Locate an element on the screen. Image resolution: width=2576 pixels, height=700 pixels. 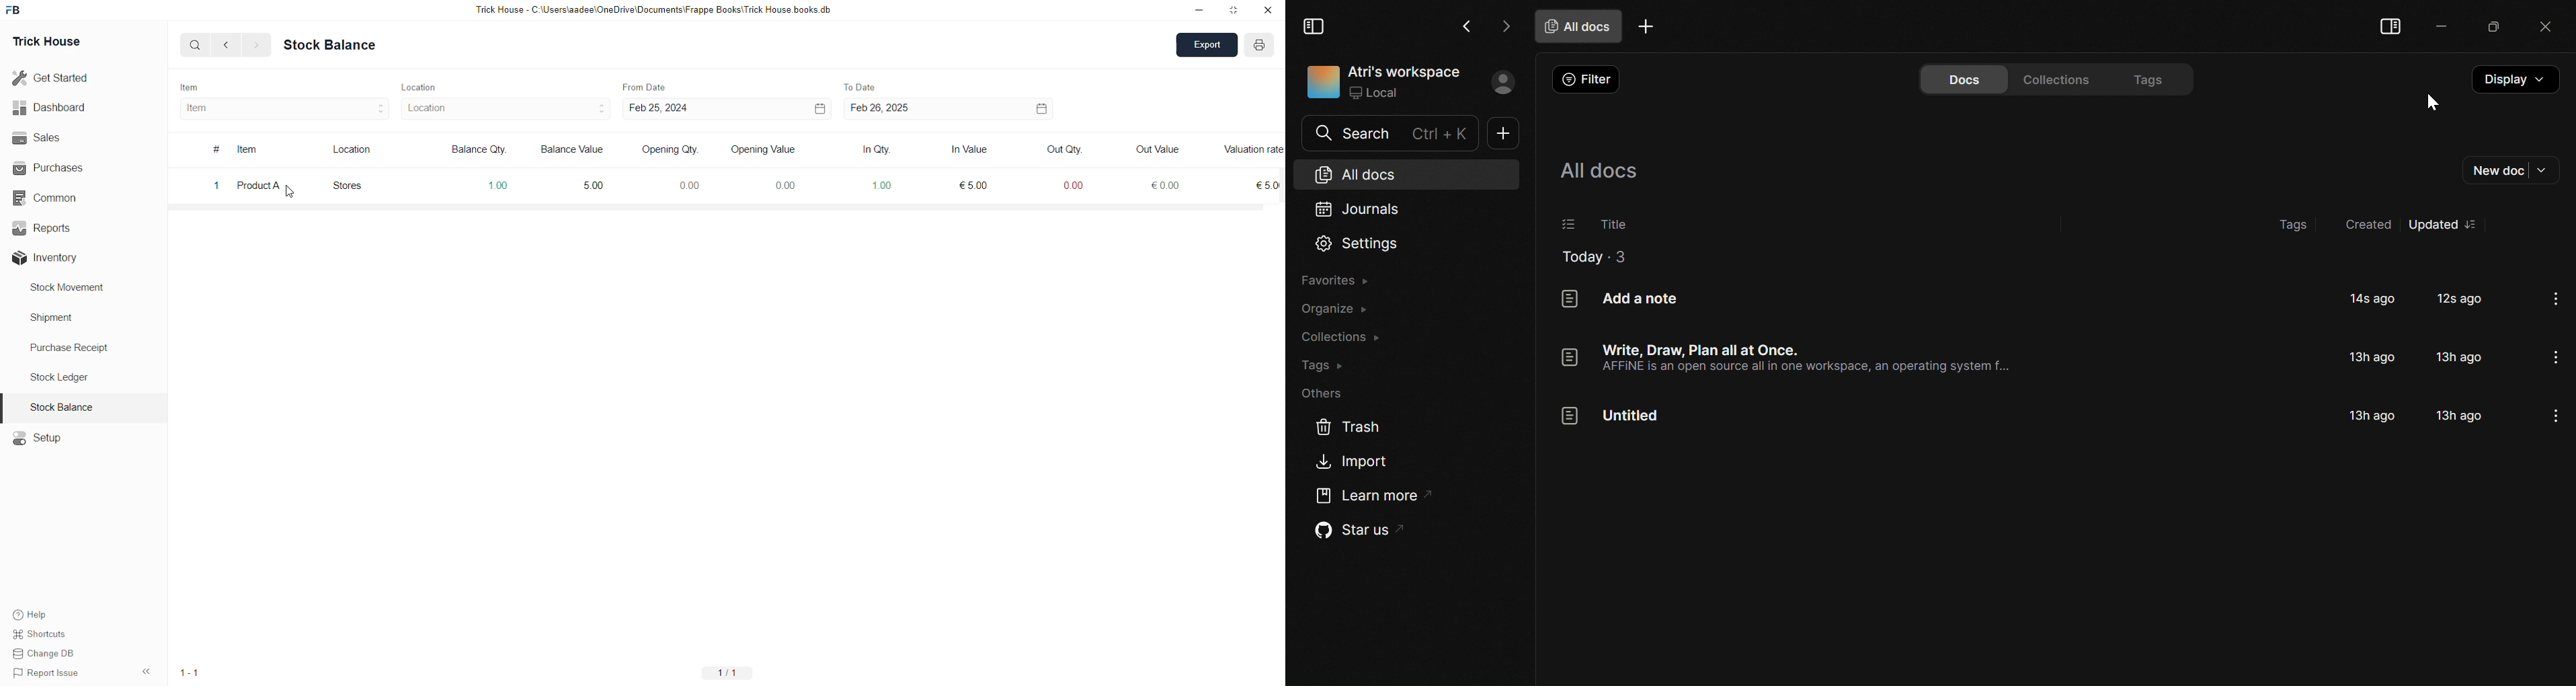
Close is located at coordinates (2540, 28).